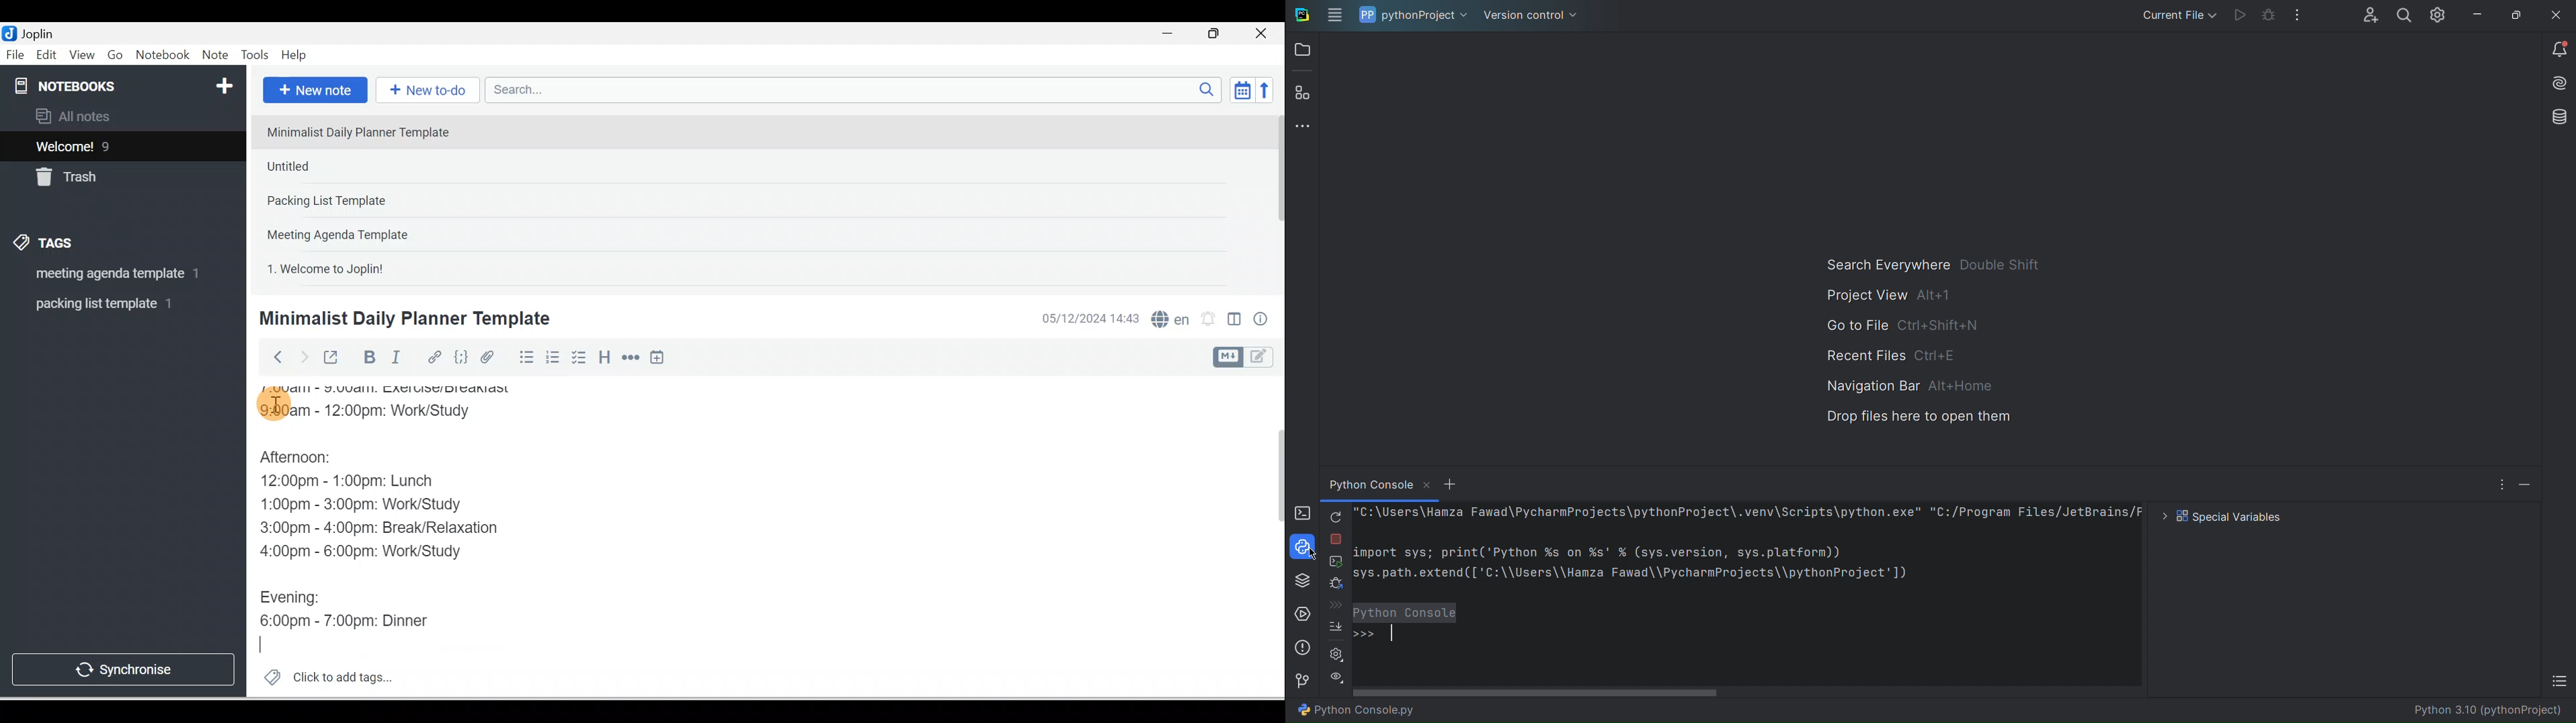 Image resolution: width=2576 pixels, height=728 pixels. What do you see at coordinates (1275, 198) in the screenshot?
I see `Scroll bar` at bounding box center [1275, 198].